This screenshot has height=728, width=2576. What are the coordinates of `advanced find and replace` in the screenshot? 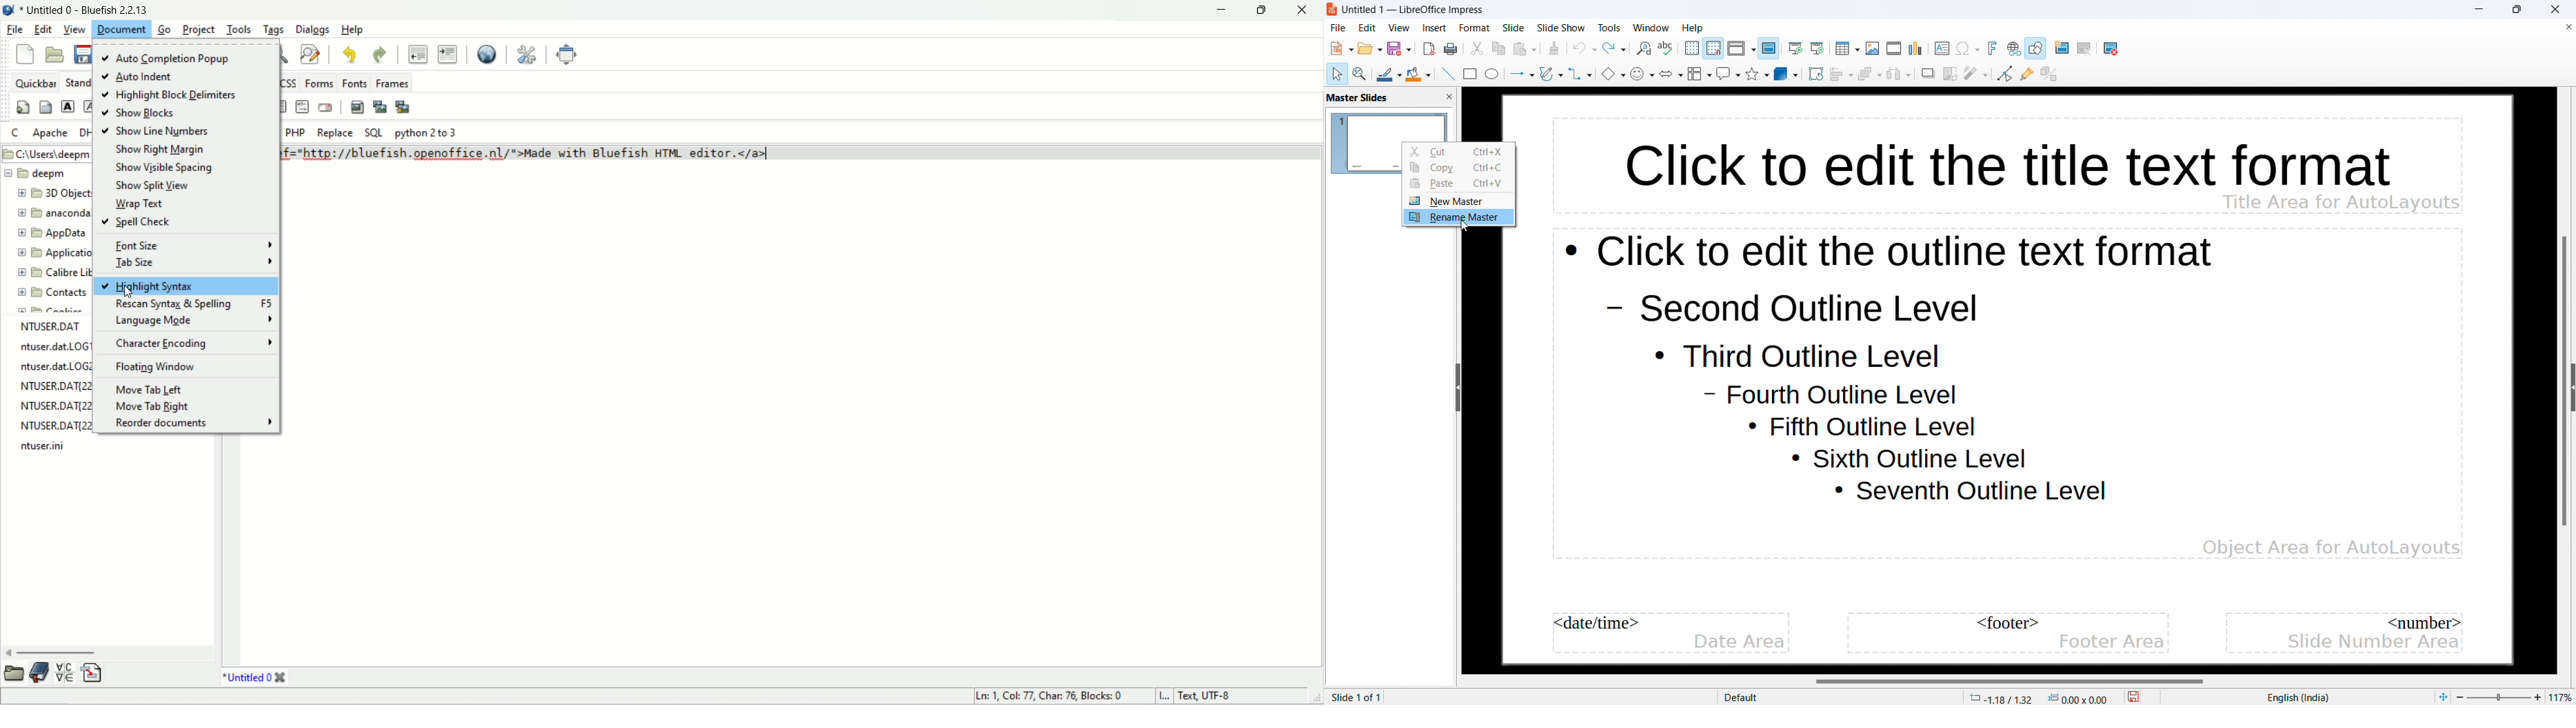 It's located at (311, 54).